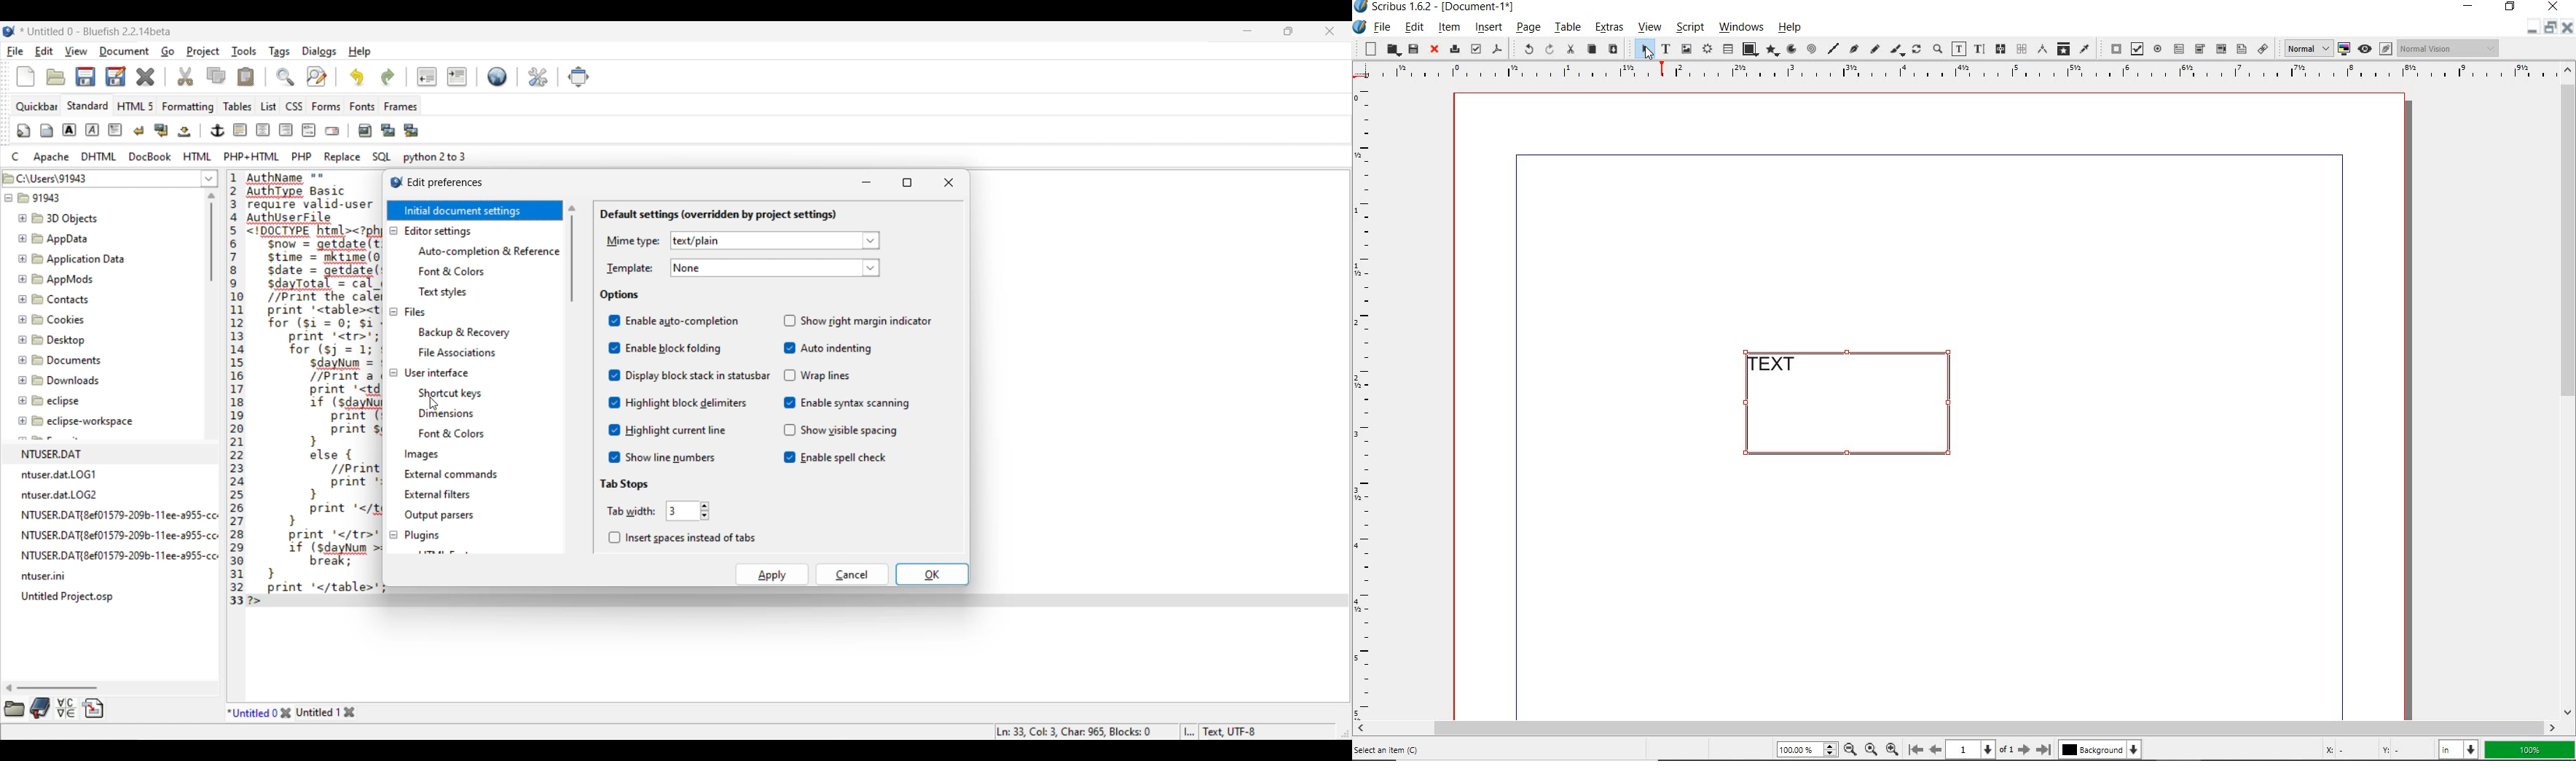  What do you see at coordinates (2045, 749) in the screenshot?
I see `Last Page` at bounding box center [2045, 749].